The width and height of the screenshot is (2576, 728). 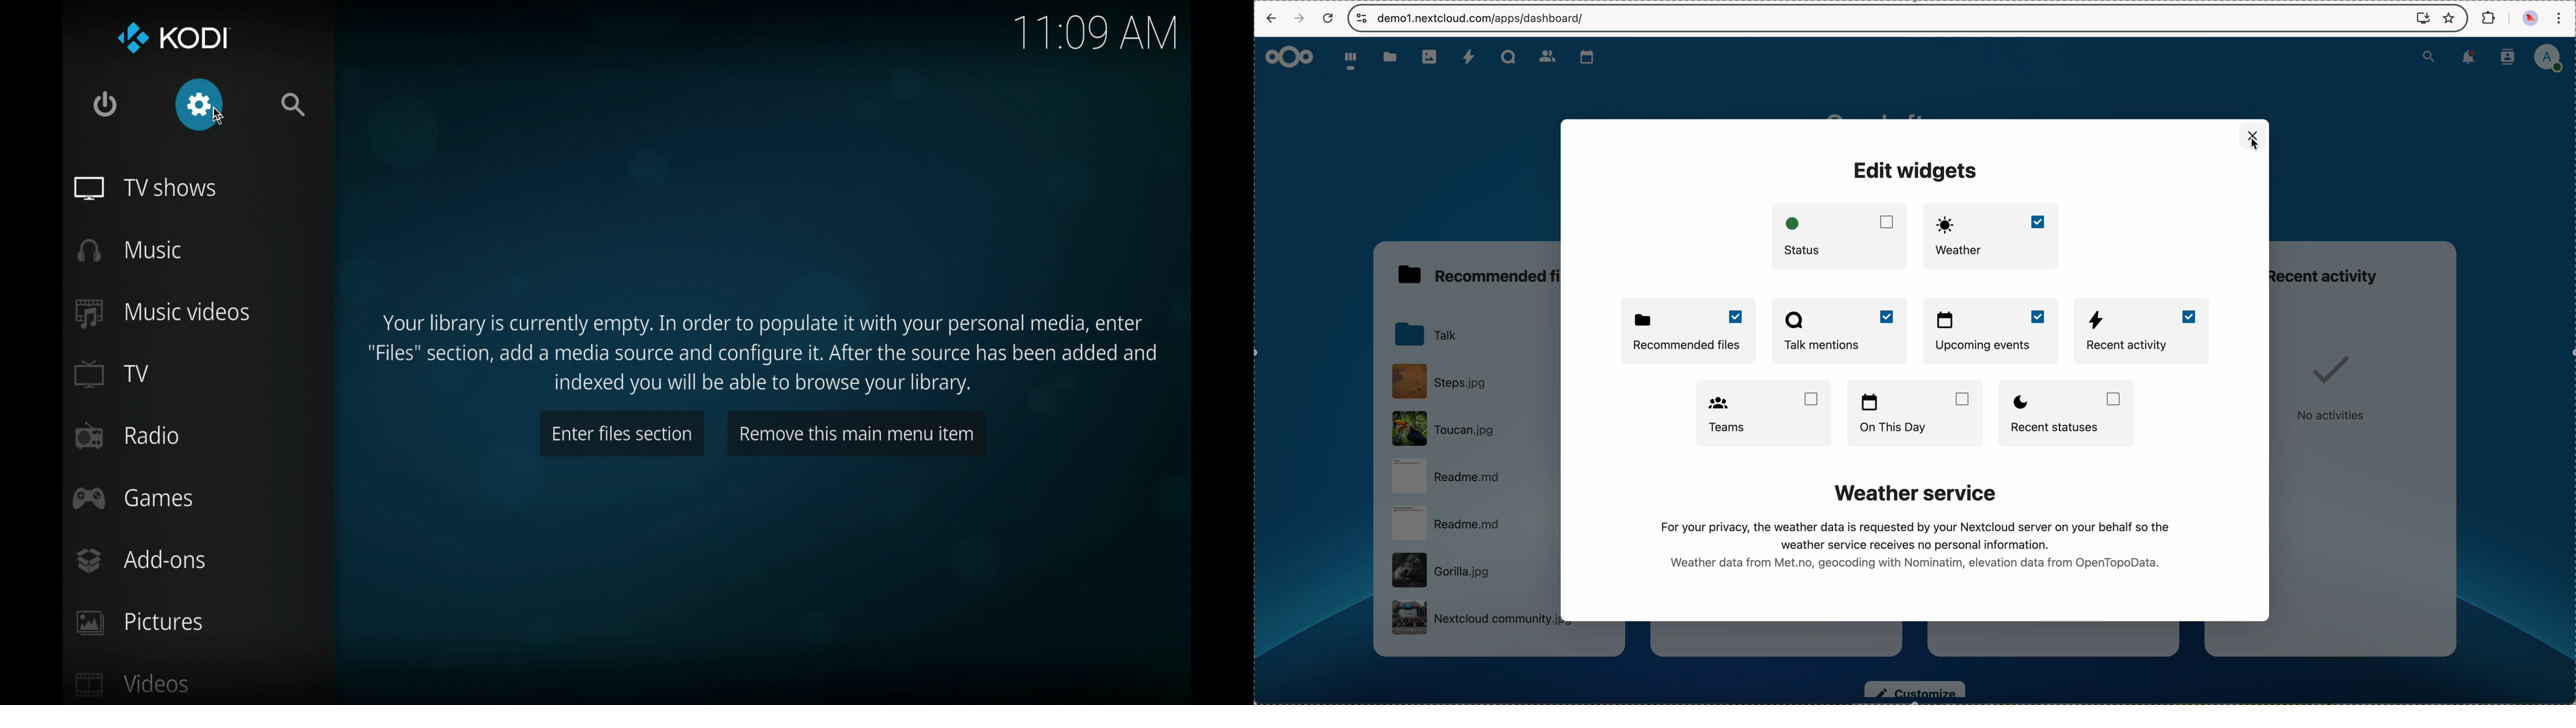 I want to click on on this day, so click(x=1916, y=413).